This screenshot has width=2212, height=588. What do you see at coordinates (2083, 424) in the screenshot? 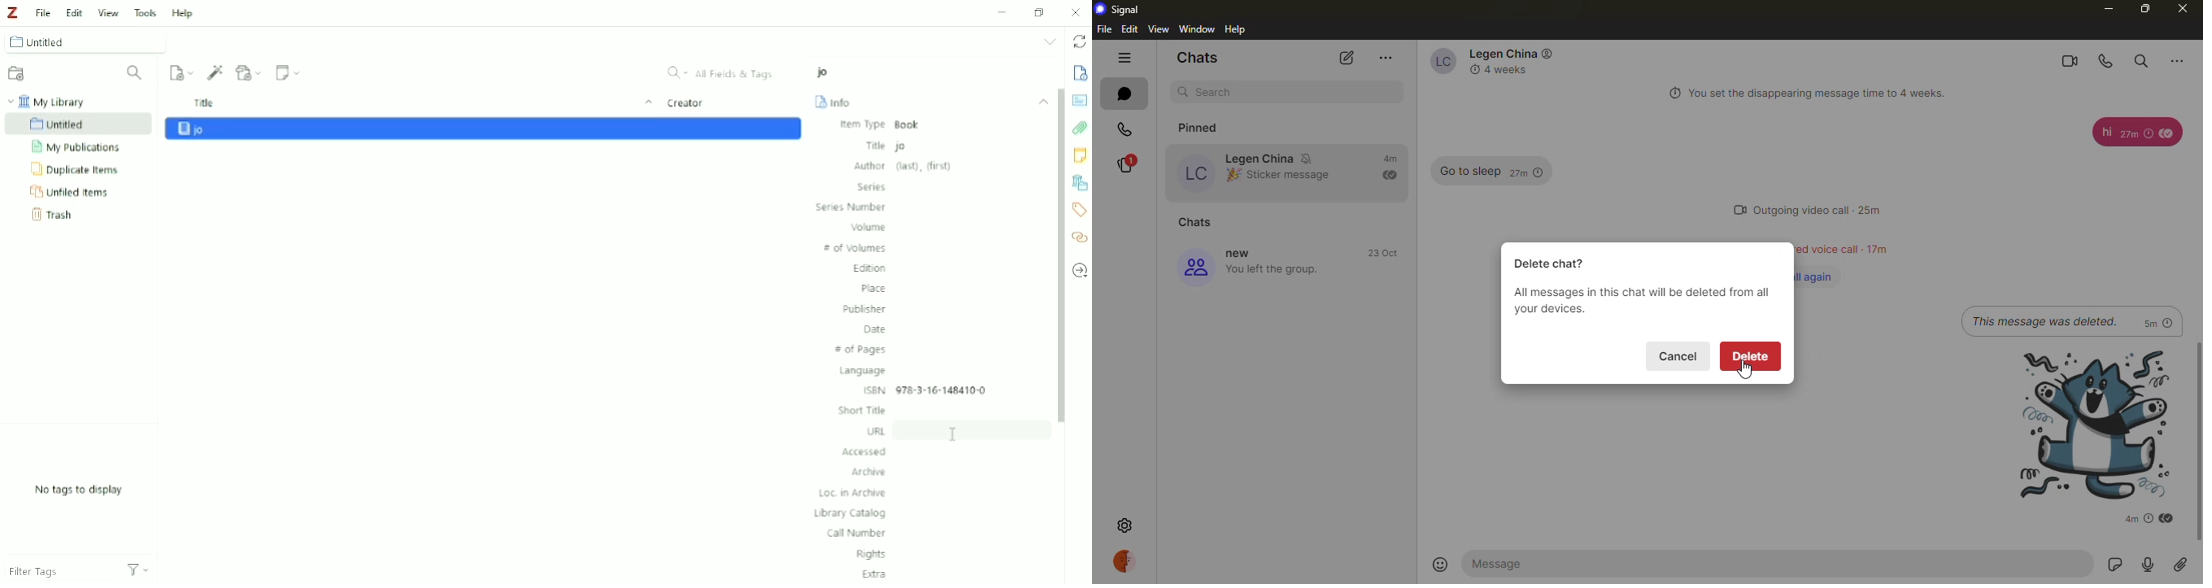
I see `sticker` at bounding box center [2083, 424].